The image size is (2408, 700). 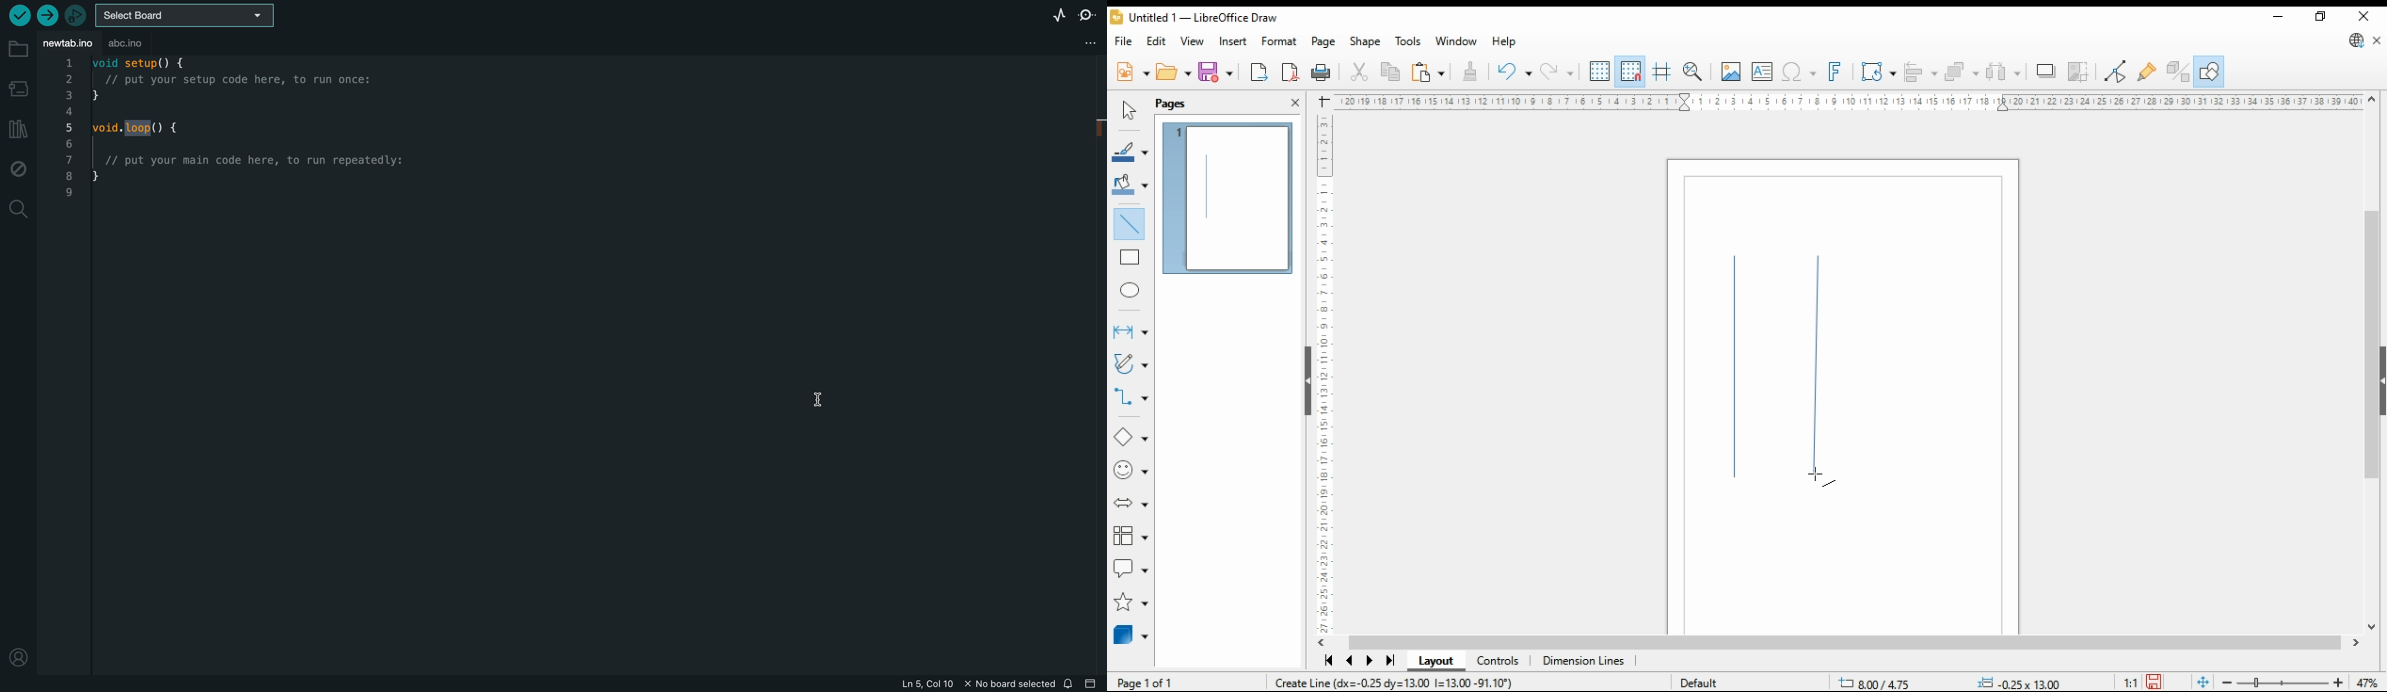 I want to click on crop, so click(x=2079, y=71).